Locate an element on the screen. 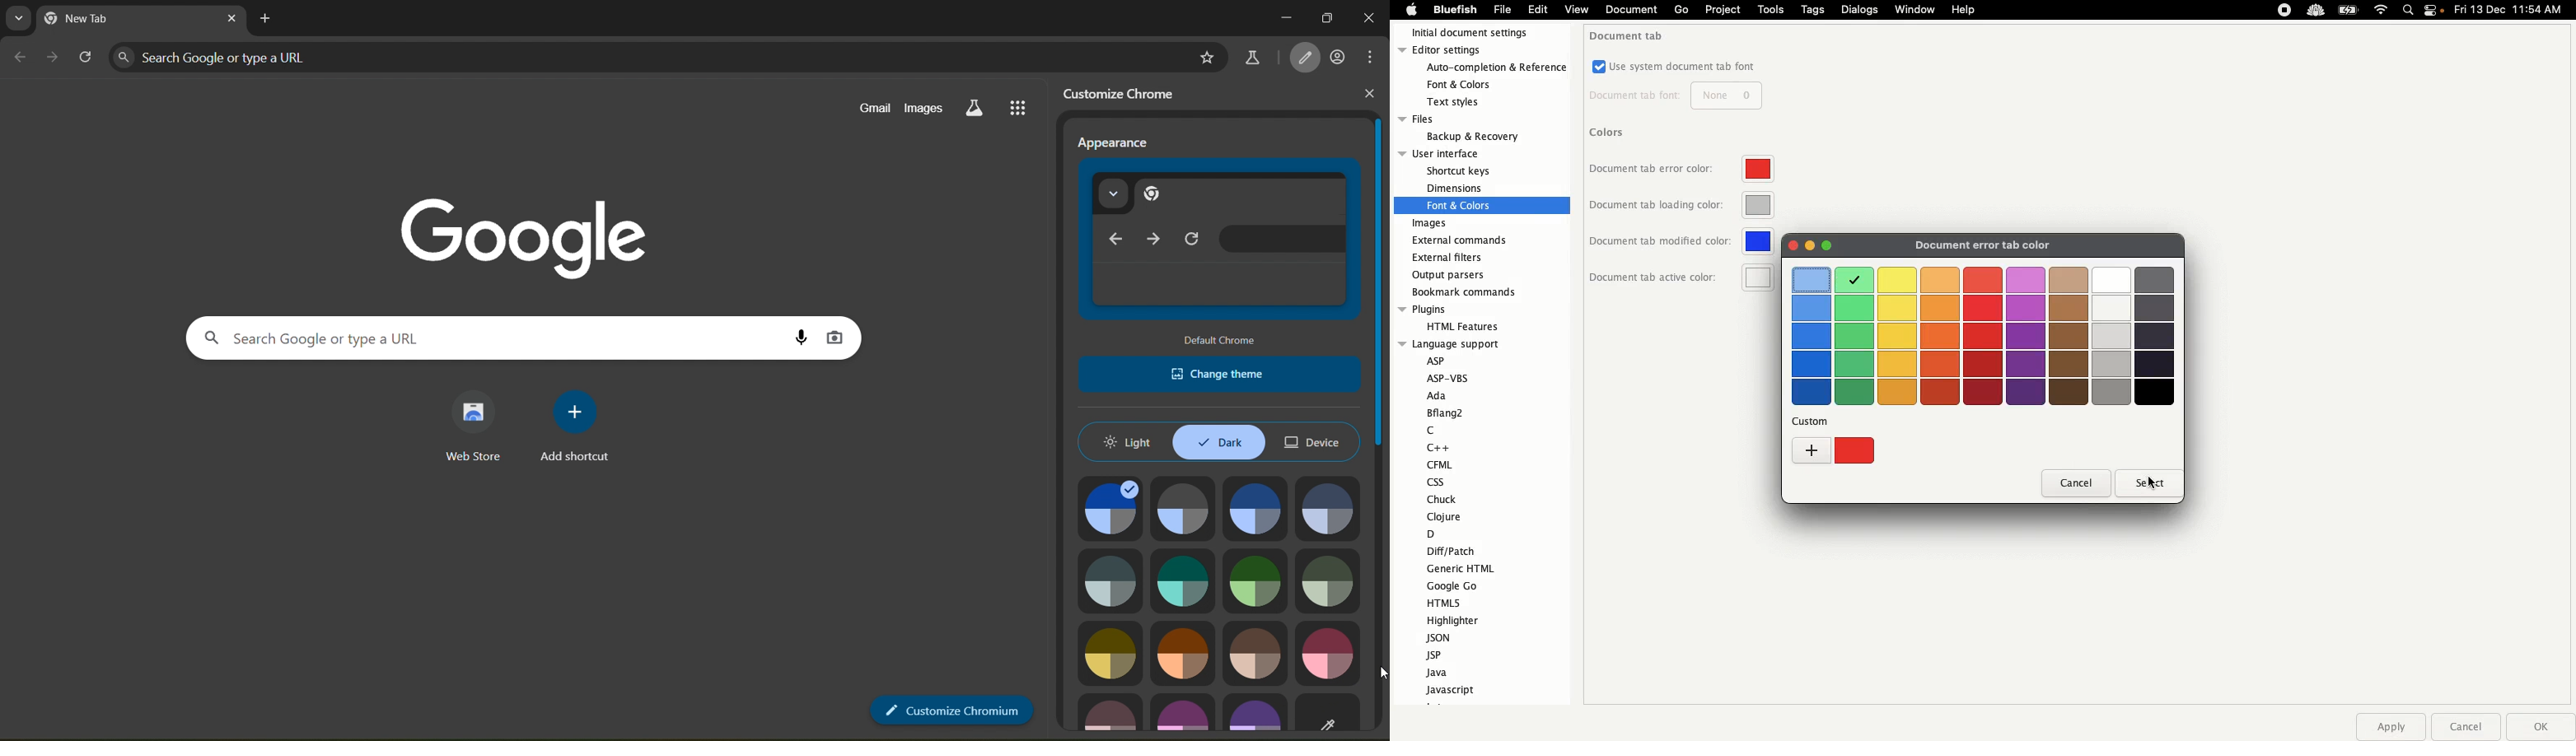  search panel is located at coordinates (429, 334).